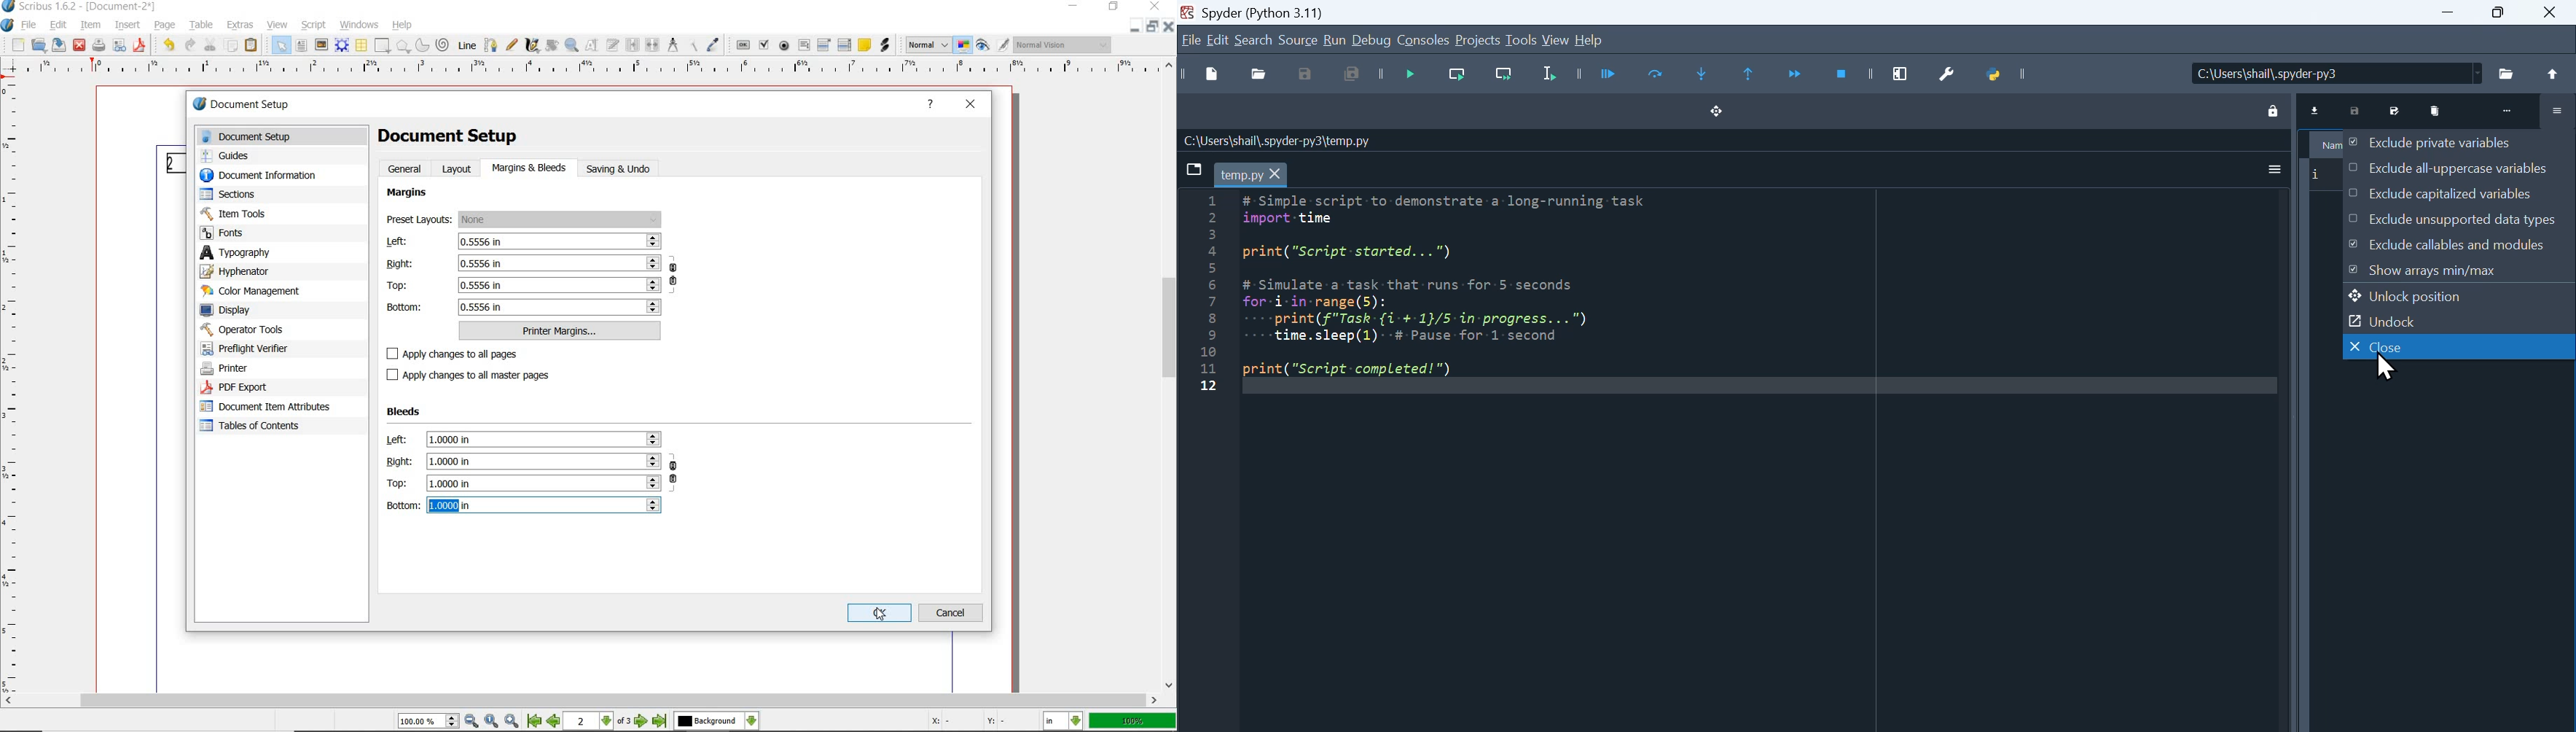 Image resolution: width=2576 pixels, height=756 pixels. I want to click on Top: 1.0000 in, so click(523, 482).